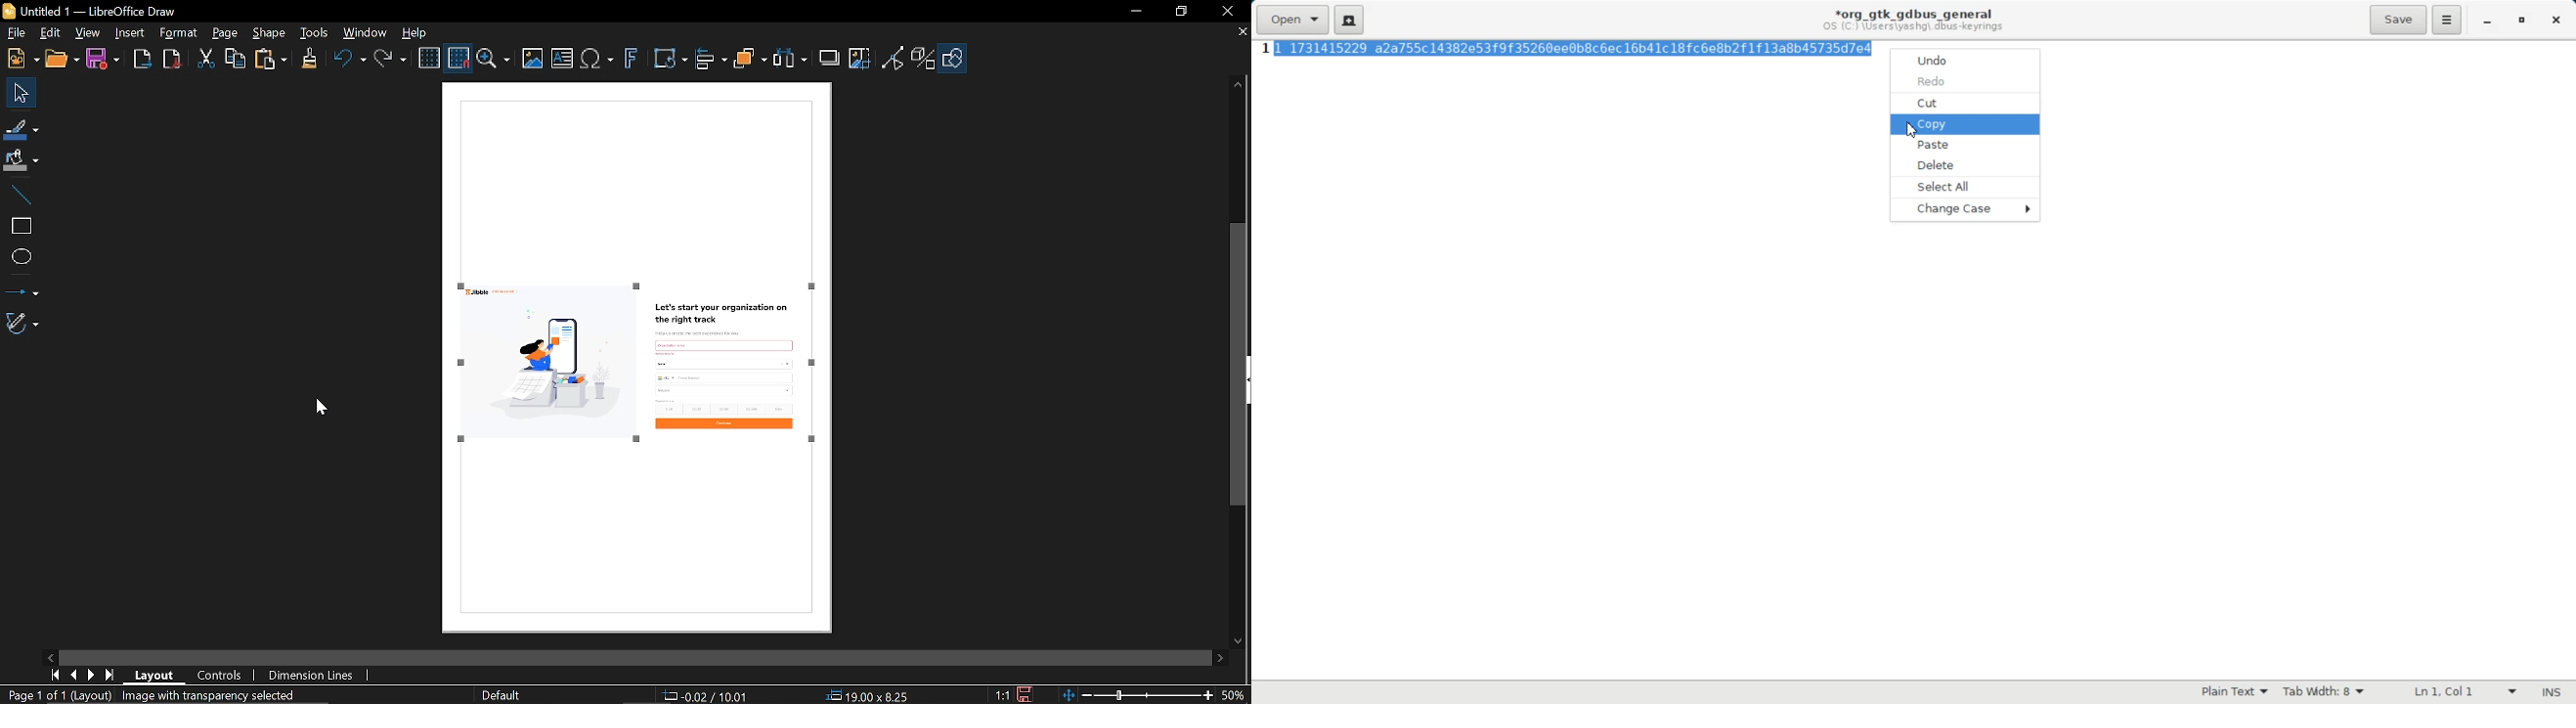 The image size is (2576, 728). What do you see at coordinates (862, 59) in the screenshot?
I see `Crop ` at bounding box center [862, 59].